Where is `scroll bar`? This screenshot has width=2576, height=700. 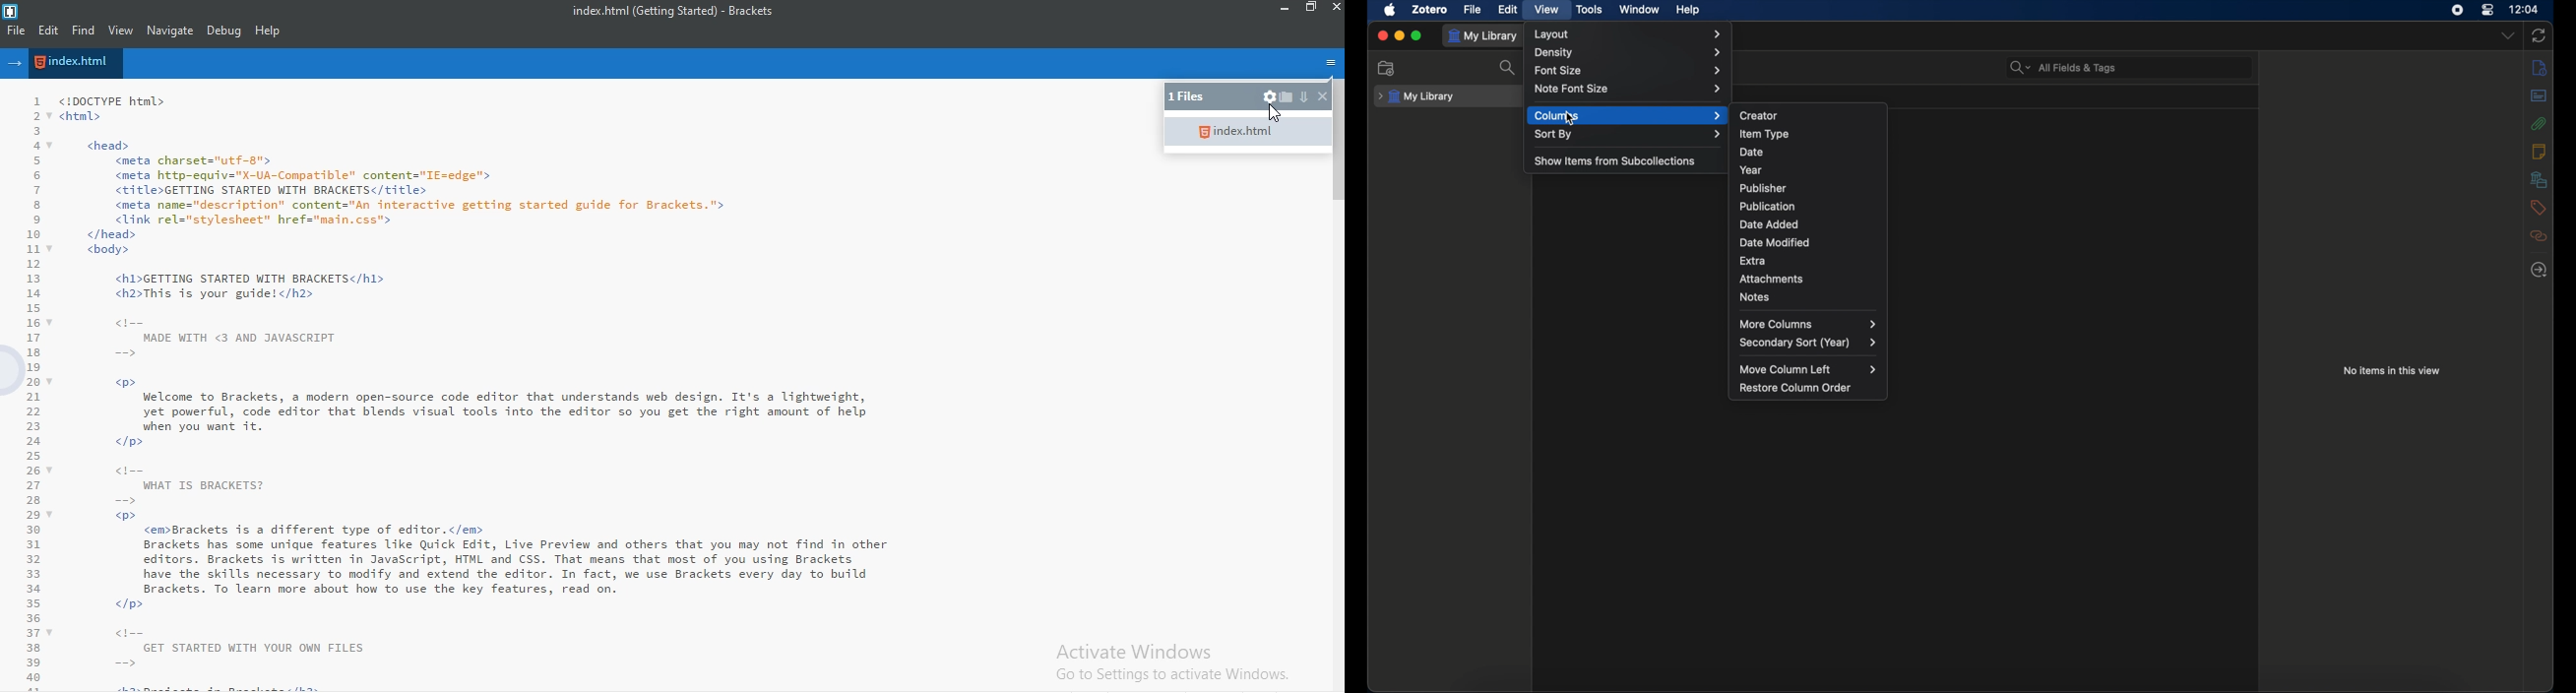
scroll bar is located at coordinates (1336, 145).